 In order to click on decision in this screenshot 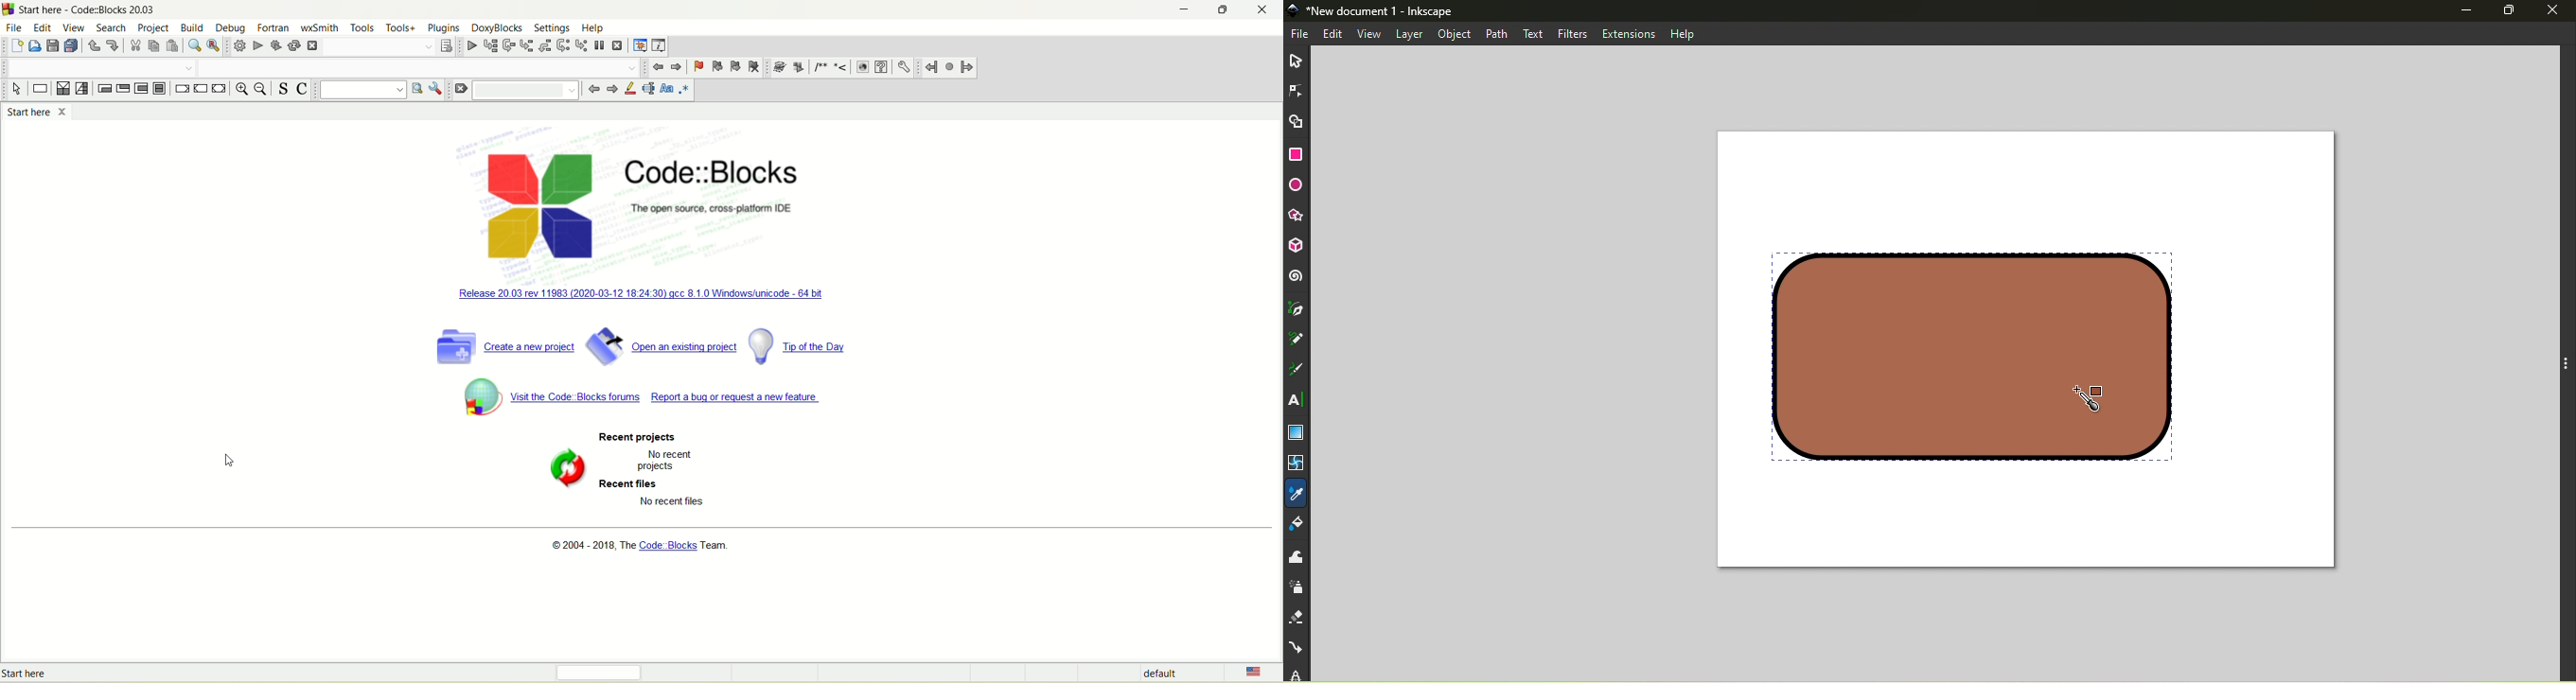, I will do `click(62, 88)`.